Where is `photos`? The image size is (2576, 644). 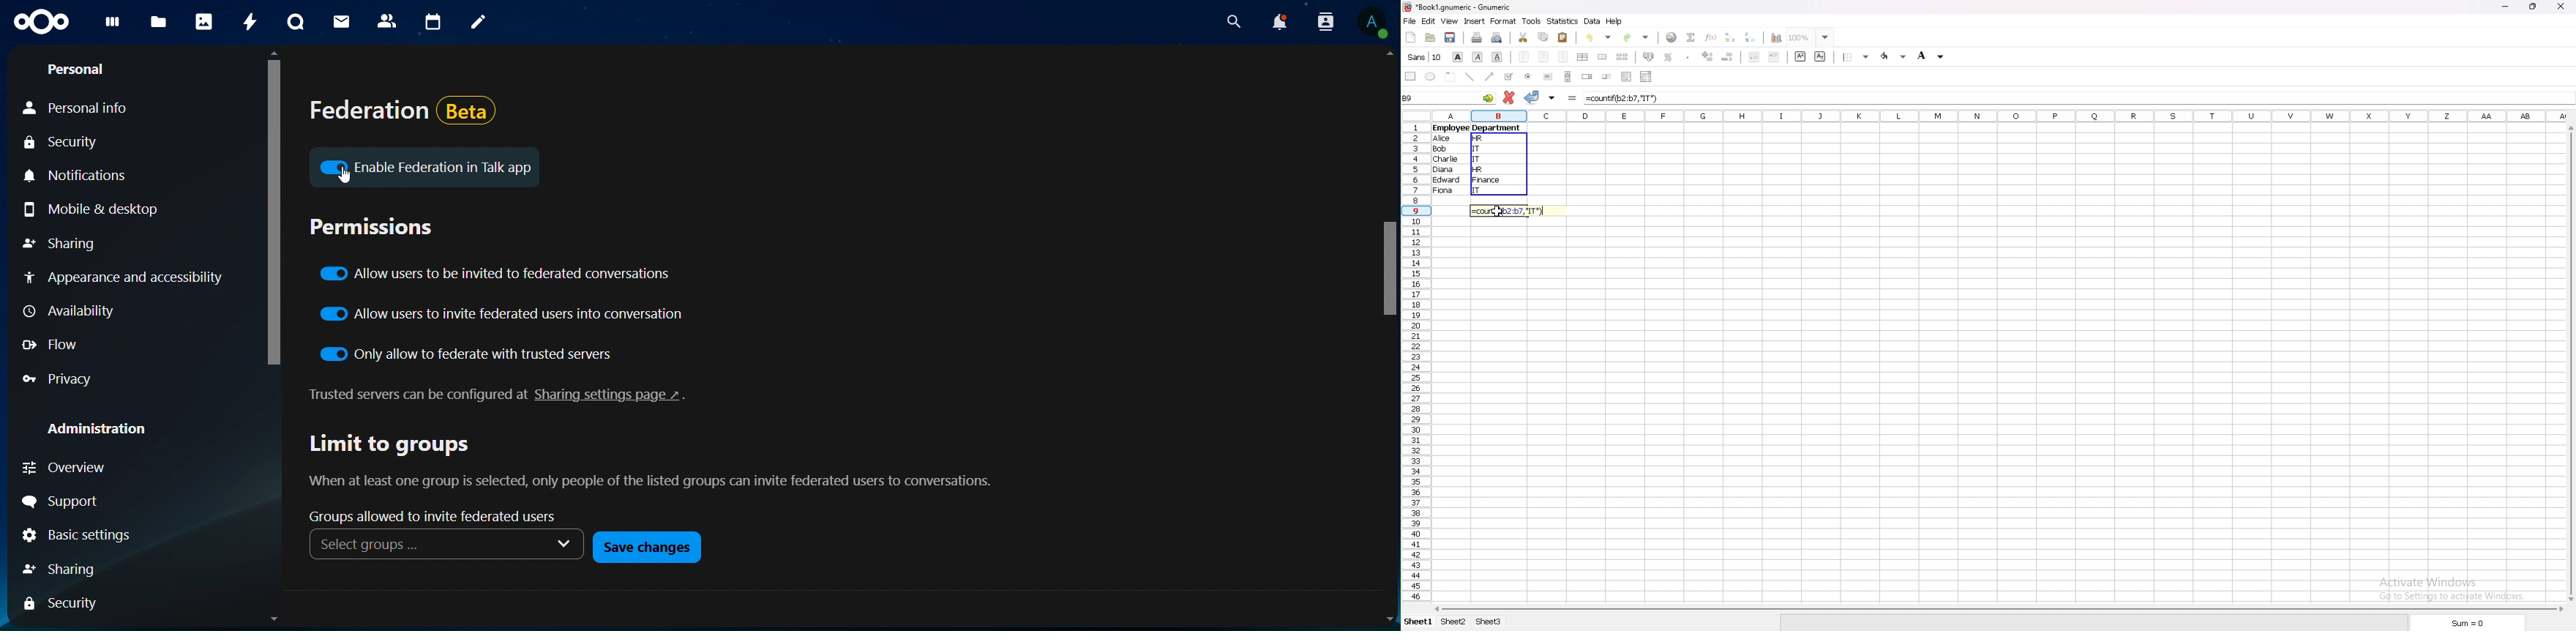 photos is located at coordinates (203, 21).